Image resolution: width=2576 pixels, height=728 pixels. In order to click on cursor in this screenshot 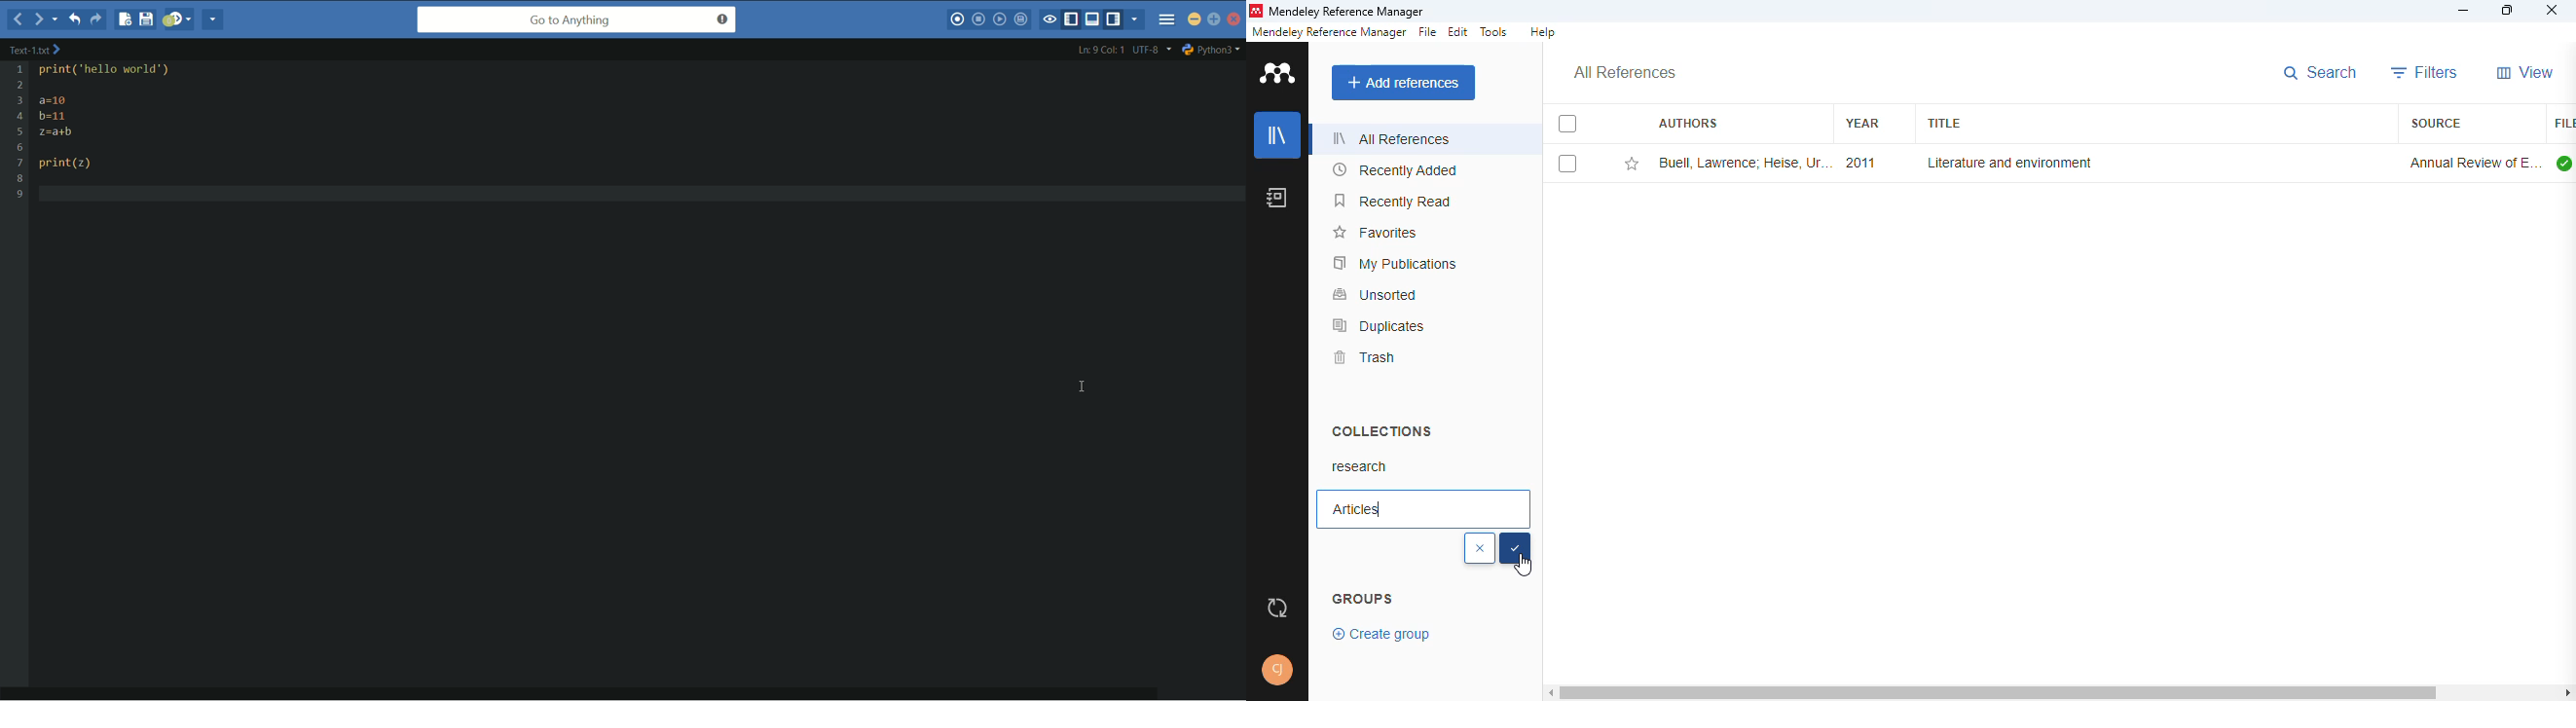, I will do `click(1523, 566)`.